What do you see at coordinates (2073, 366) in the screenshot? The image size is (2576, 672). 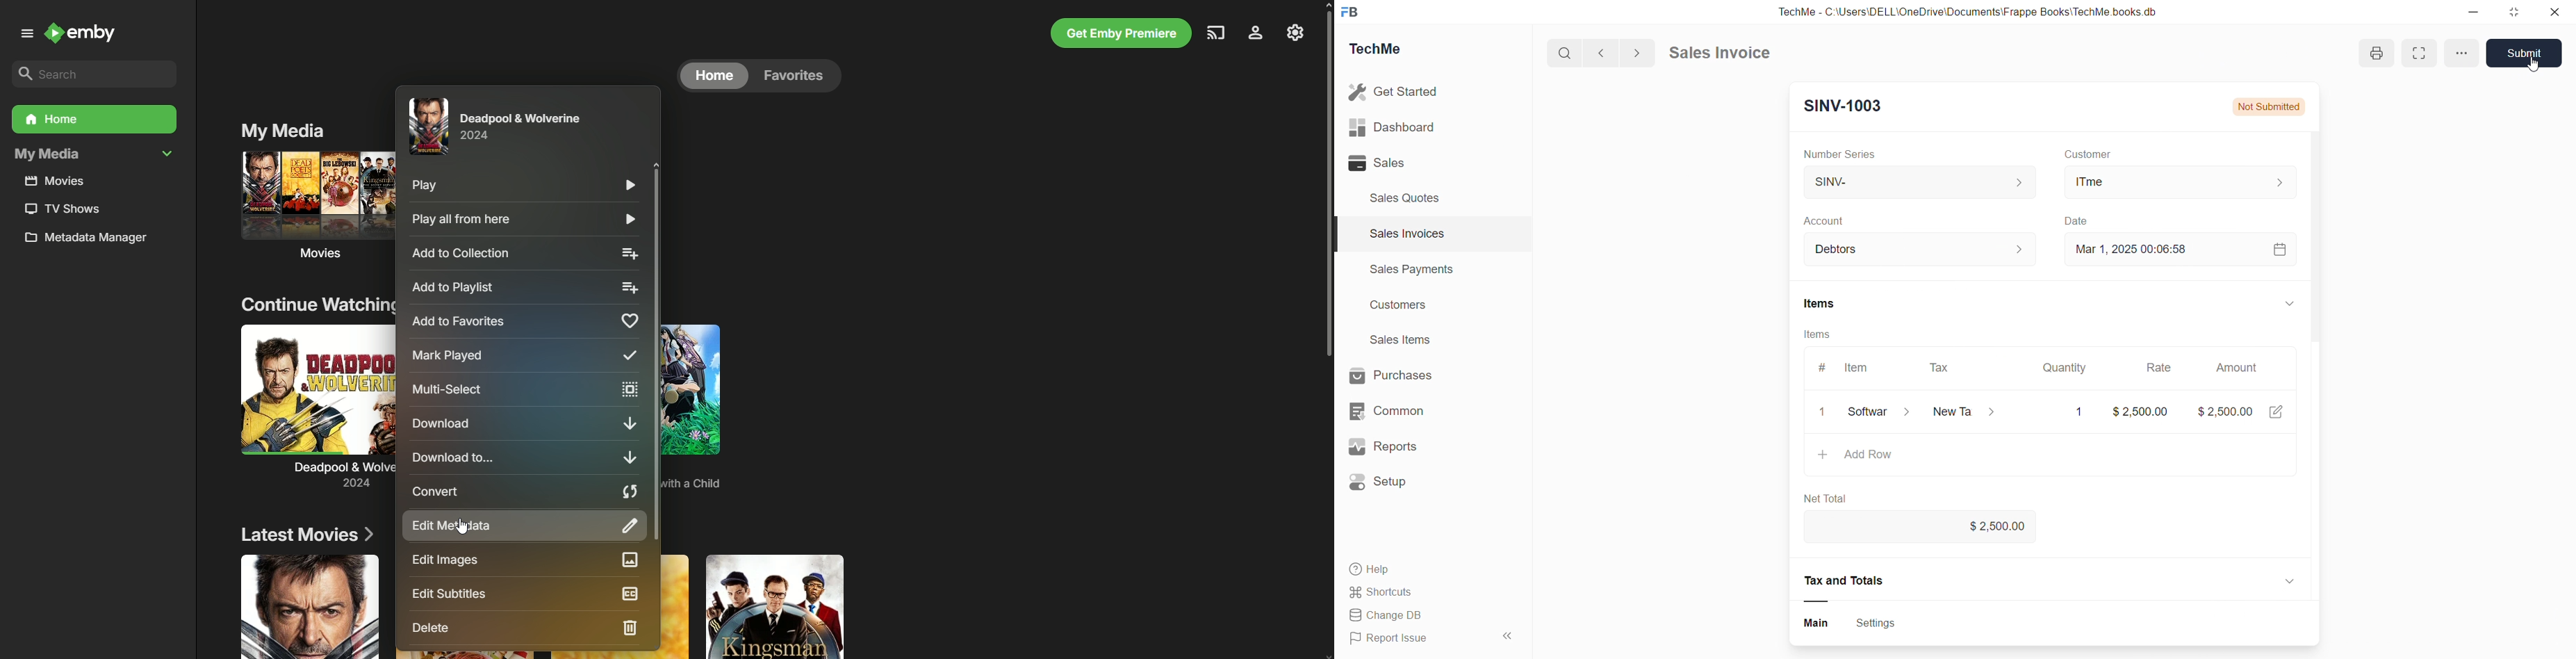 I see `Quantity` at bounding box center [2073, 366].